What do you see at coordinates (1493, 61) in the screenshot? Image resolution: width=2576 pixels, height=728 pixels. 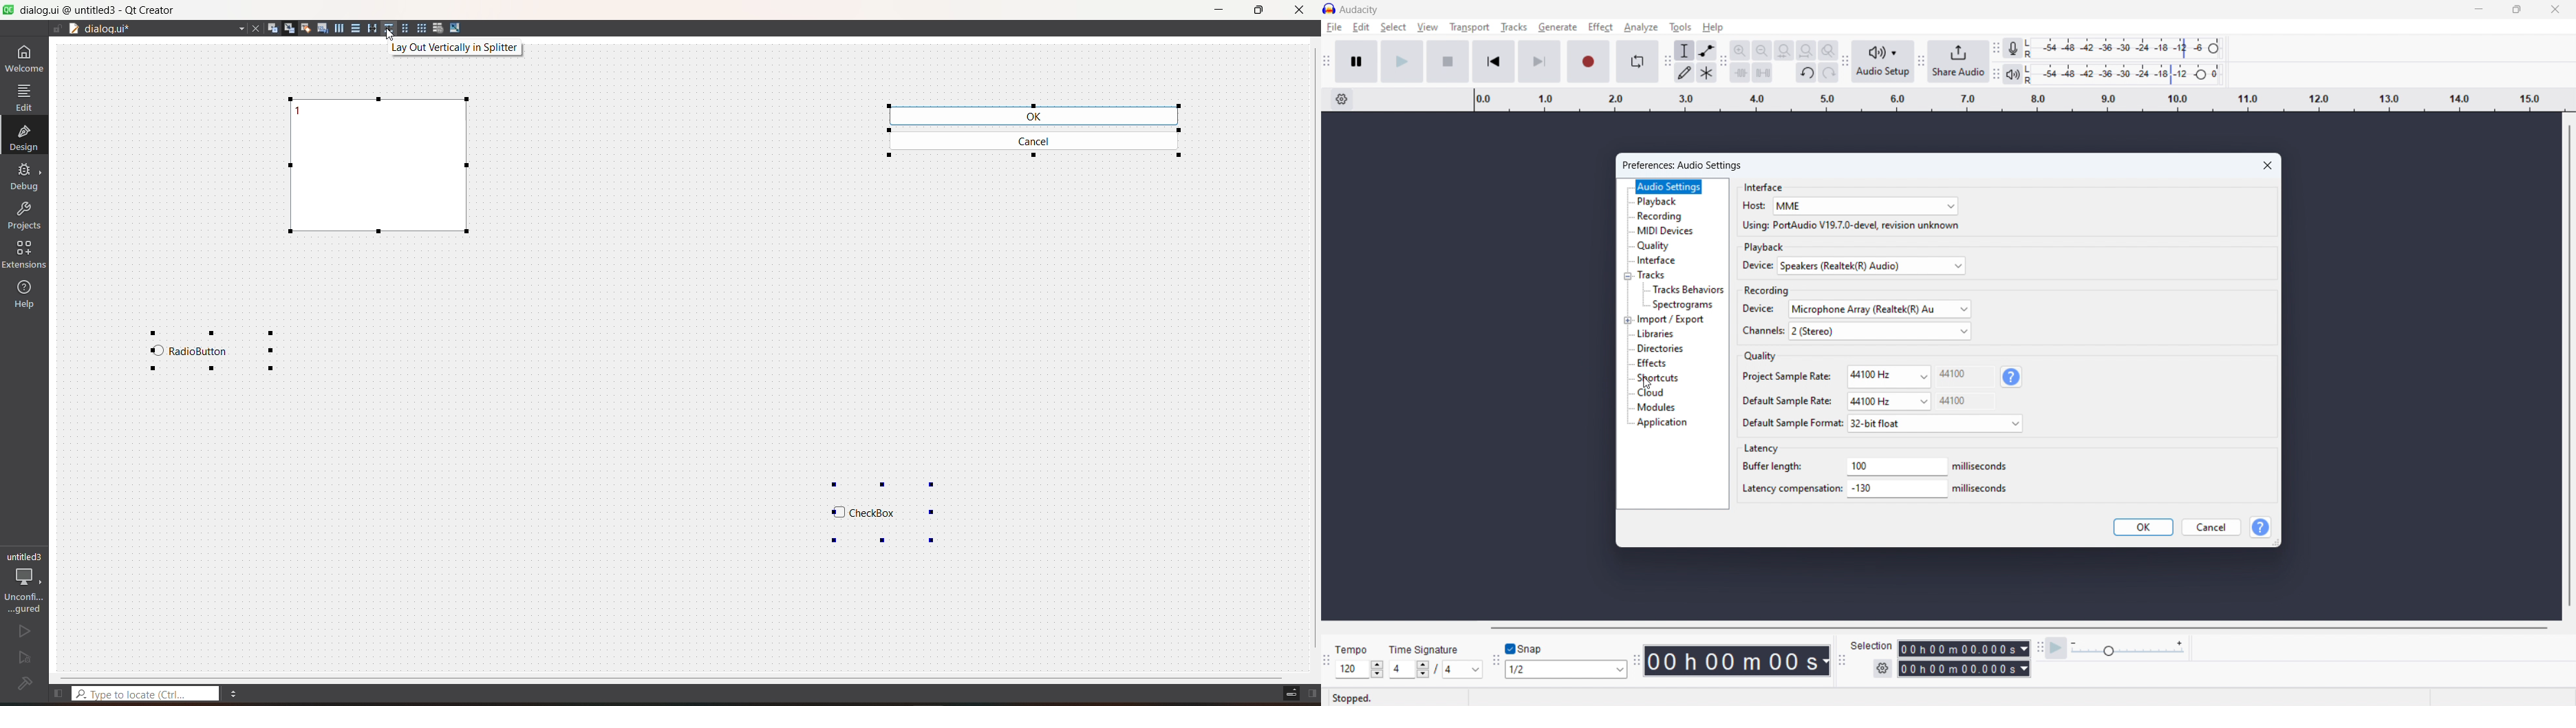 I see `skip to start` at bounding box center [1493, 61].